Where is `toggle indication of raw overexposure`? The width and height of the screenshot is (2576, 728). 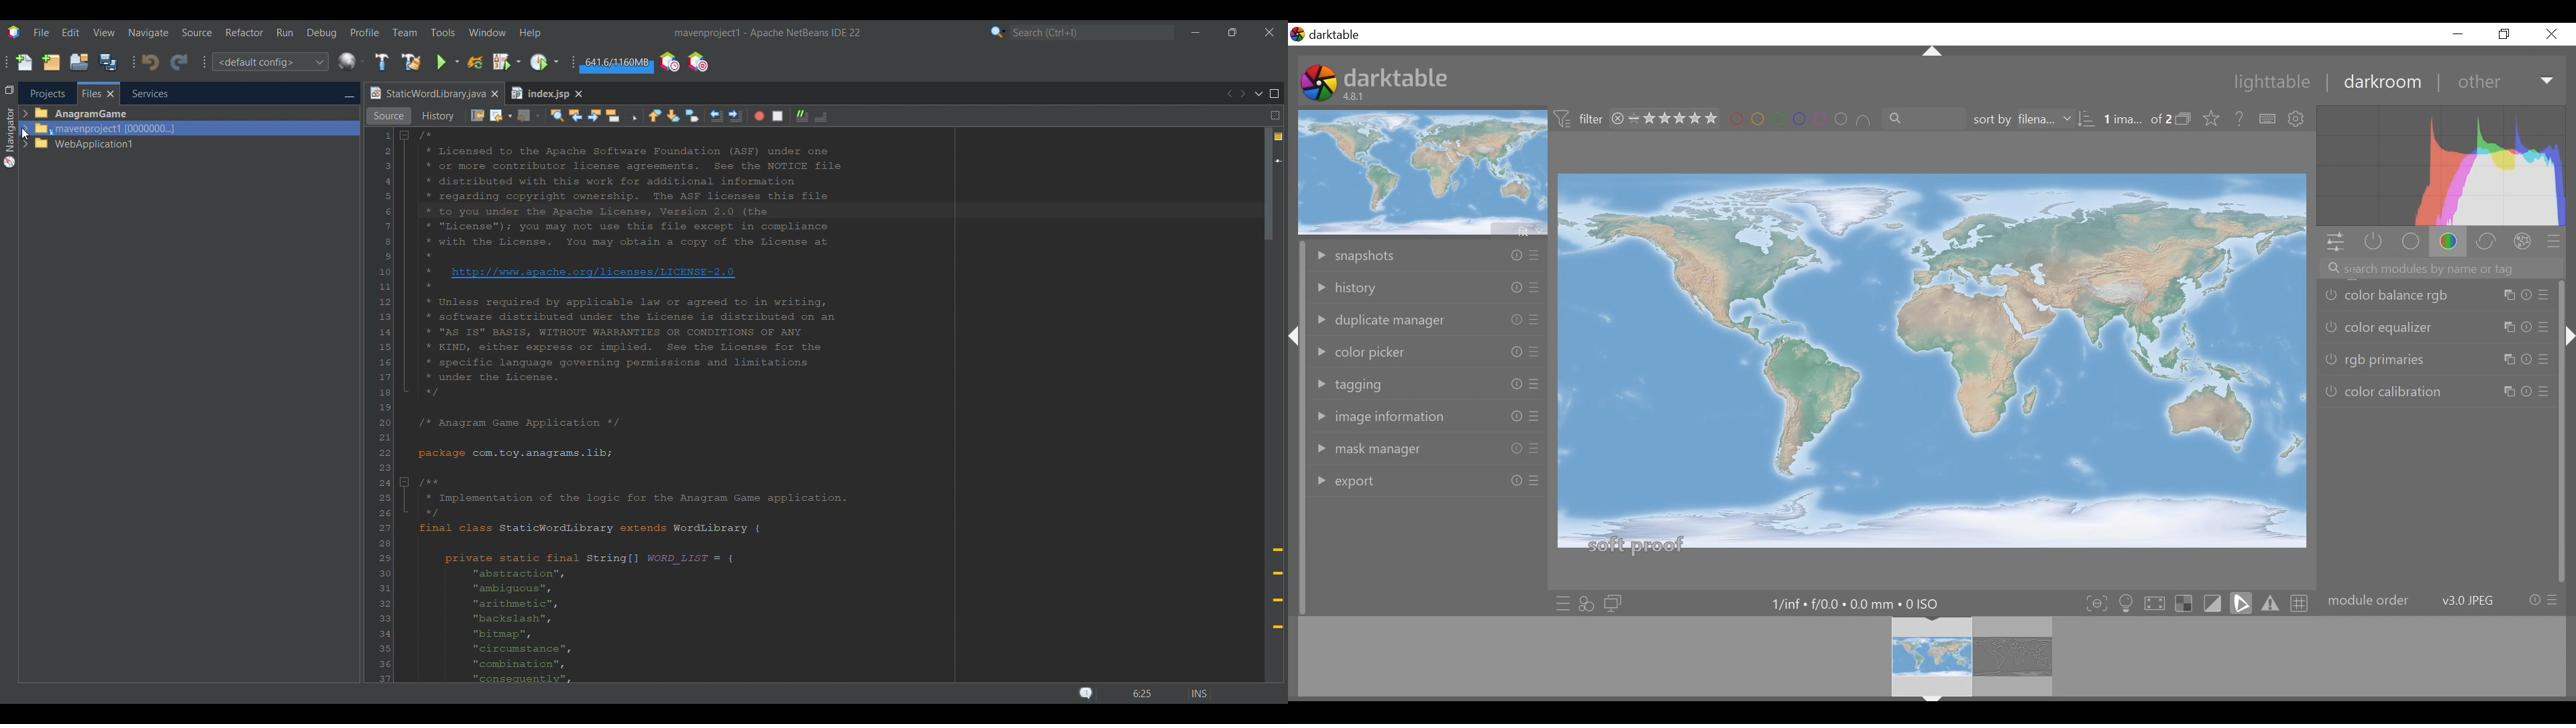 toggle indication of raw overexposure is located at coordinates (2184, 602).